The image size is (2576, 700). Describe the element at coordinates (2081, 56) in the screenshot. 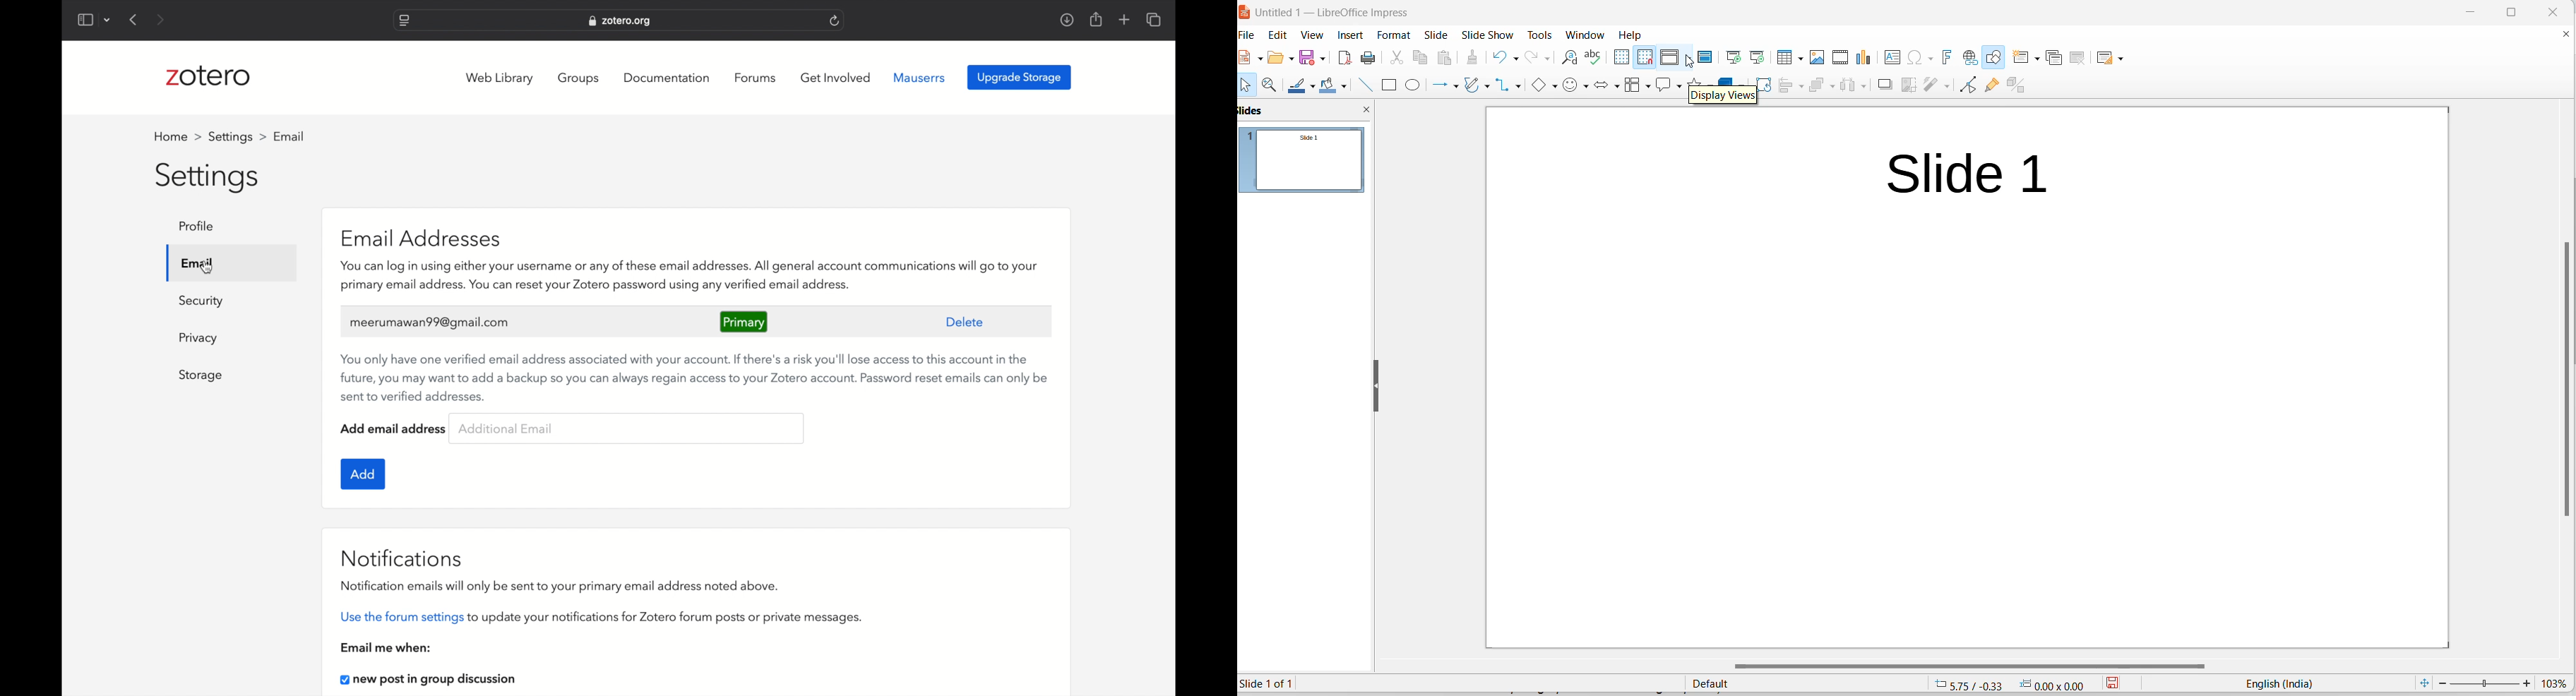

I see `delete slide` at that location.